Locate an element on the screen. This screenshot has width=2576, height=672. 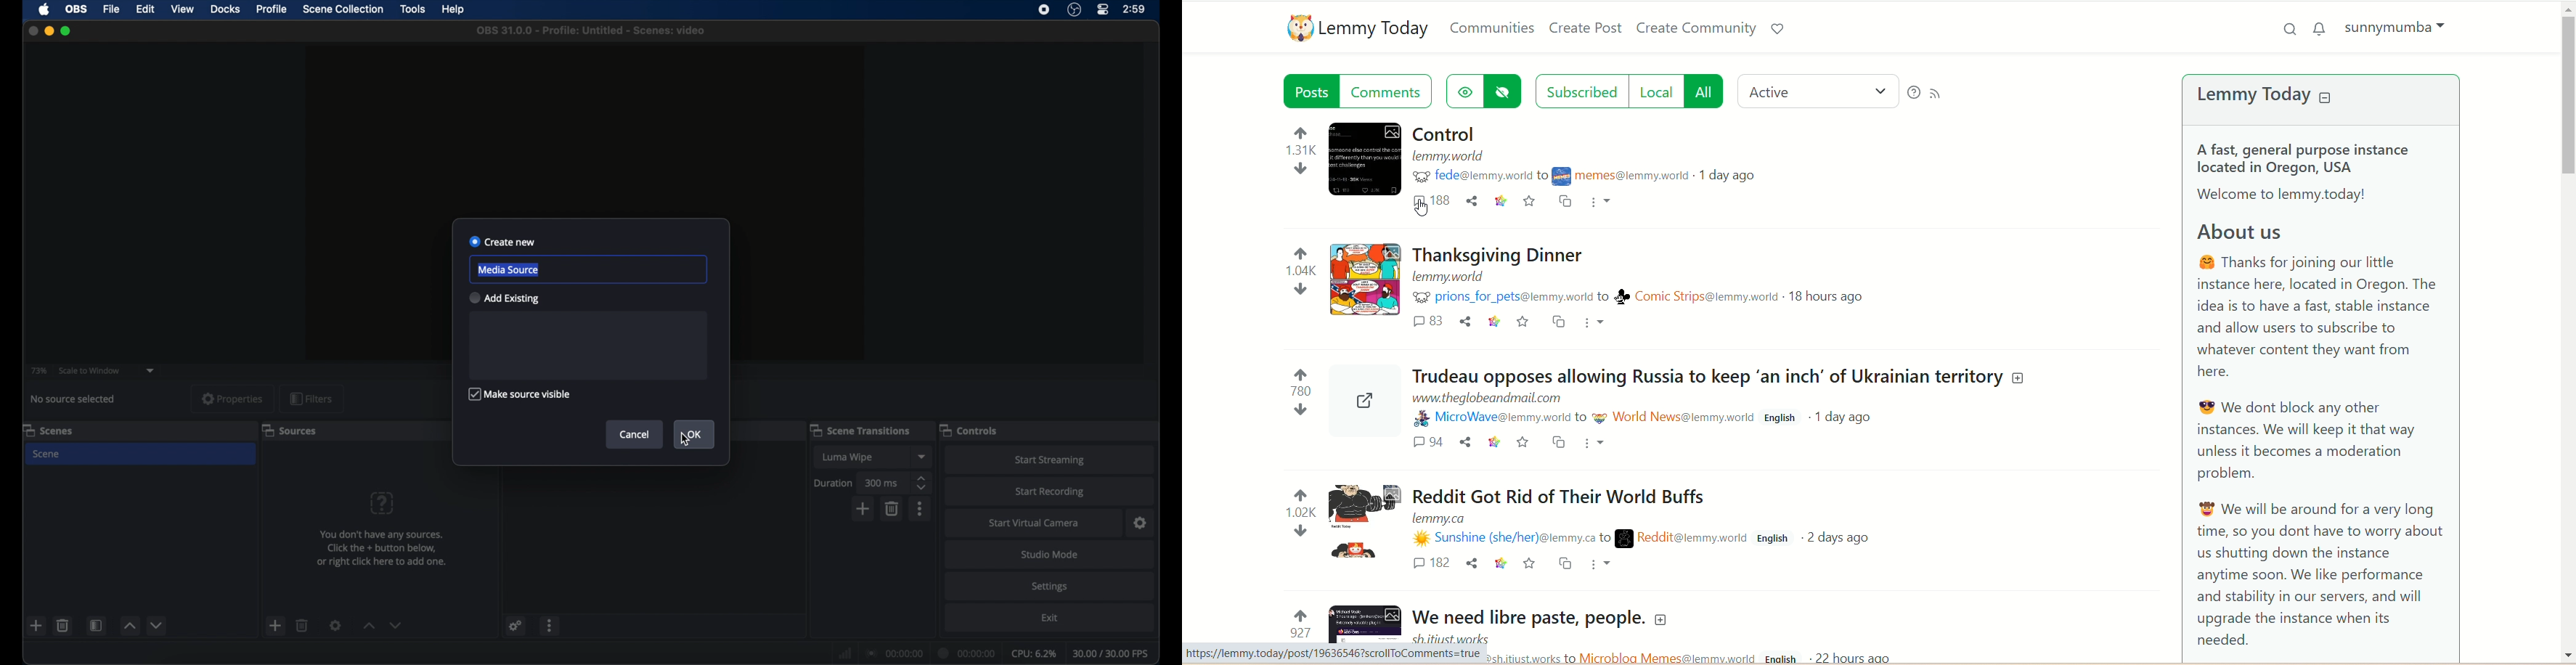
controls is located at coordinates (968, 430).